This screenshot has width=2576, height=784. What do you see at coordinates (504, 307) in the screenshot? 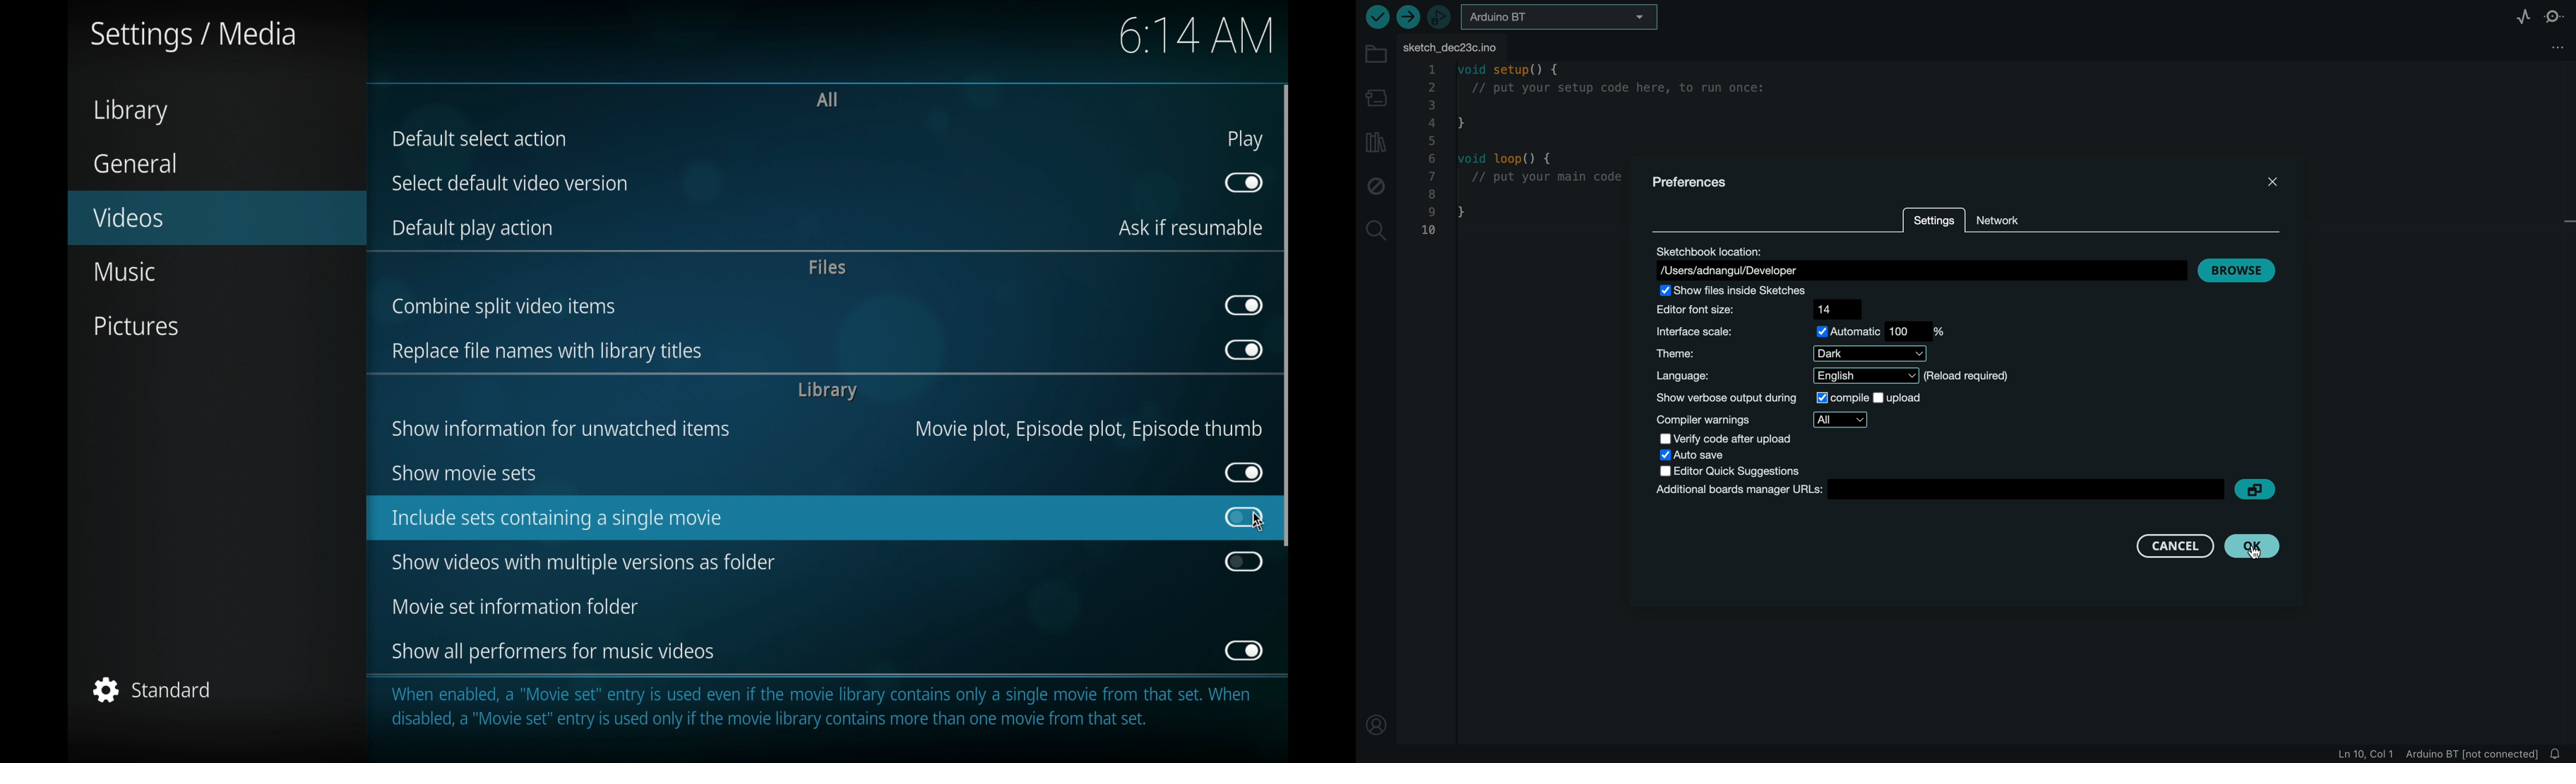
I see `combine split video items` at bounding box center [504, 307].